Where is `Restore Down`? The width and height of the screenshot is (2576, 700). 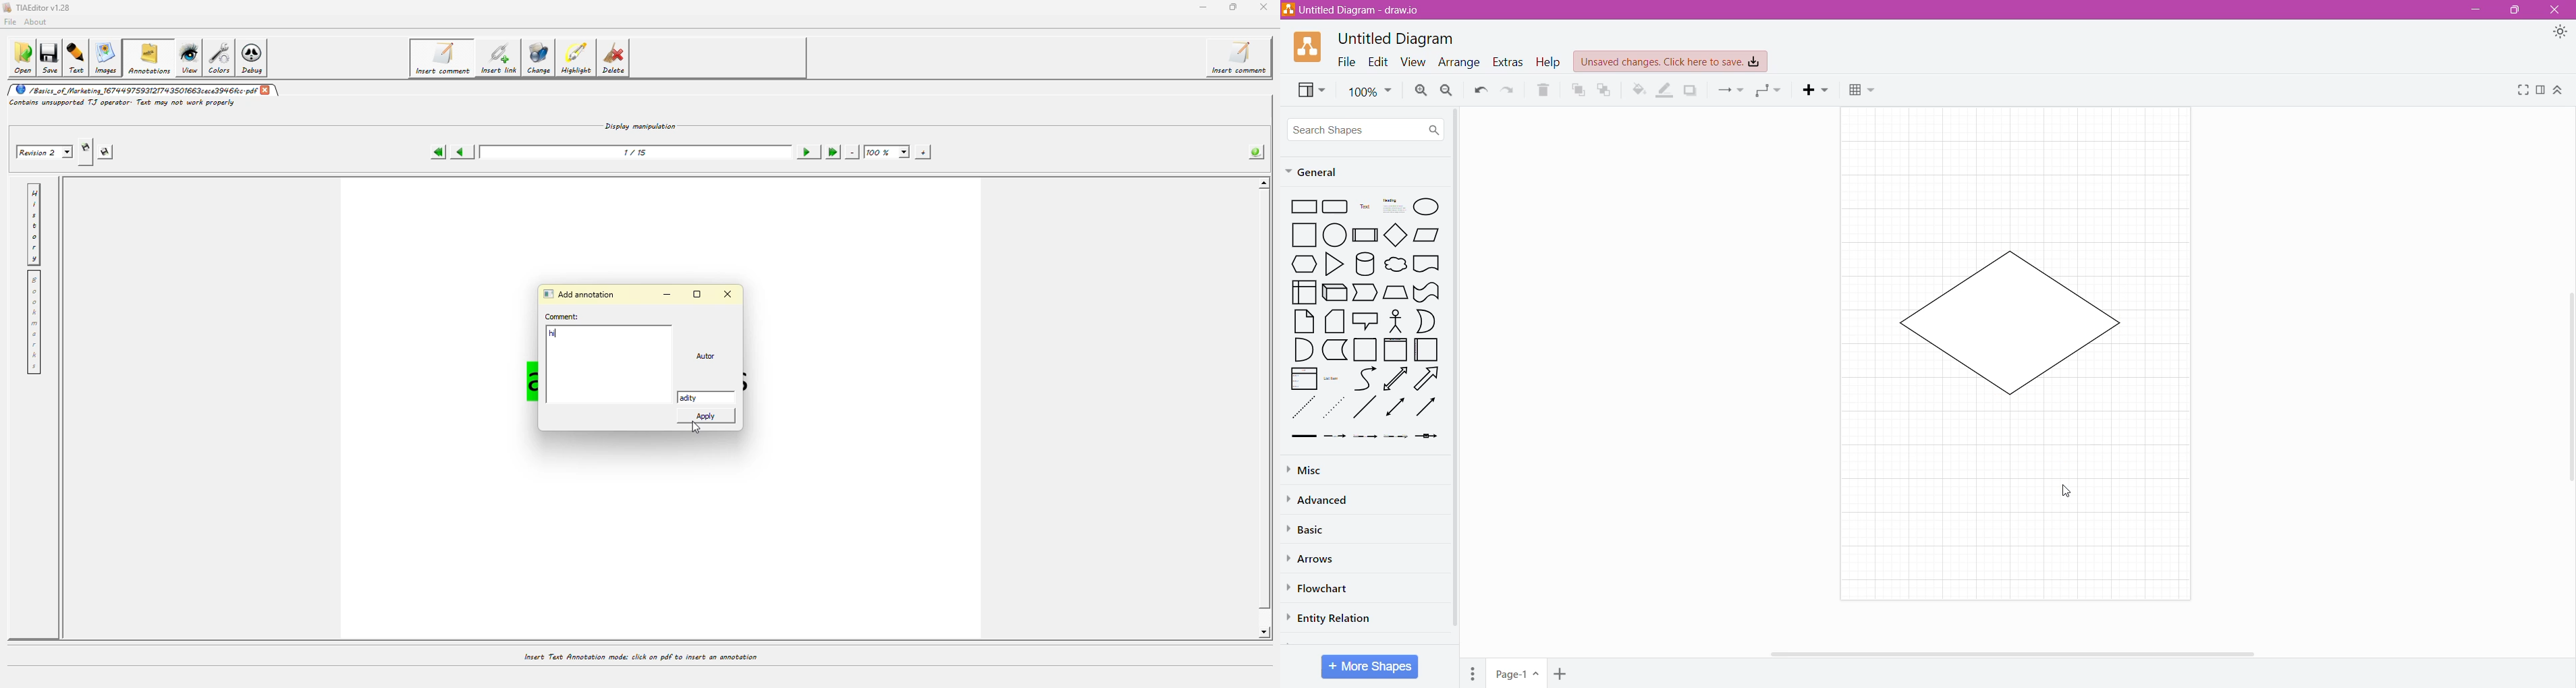
Restore Down is located at coordinates (2515, 9).